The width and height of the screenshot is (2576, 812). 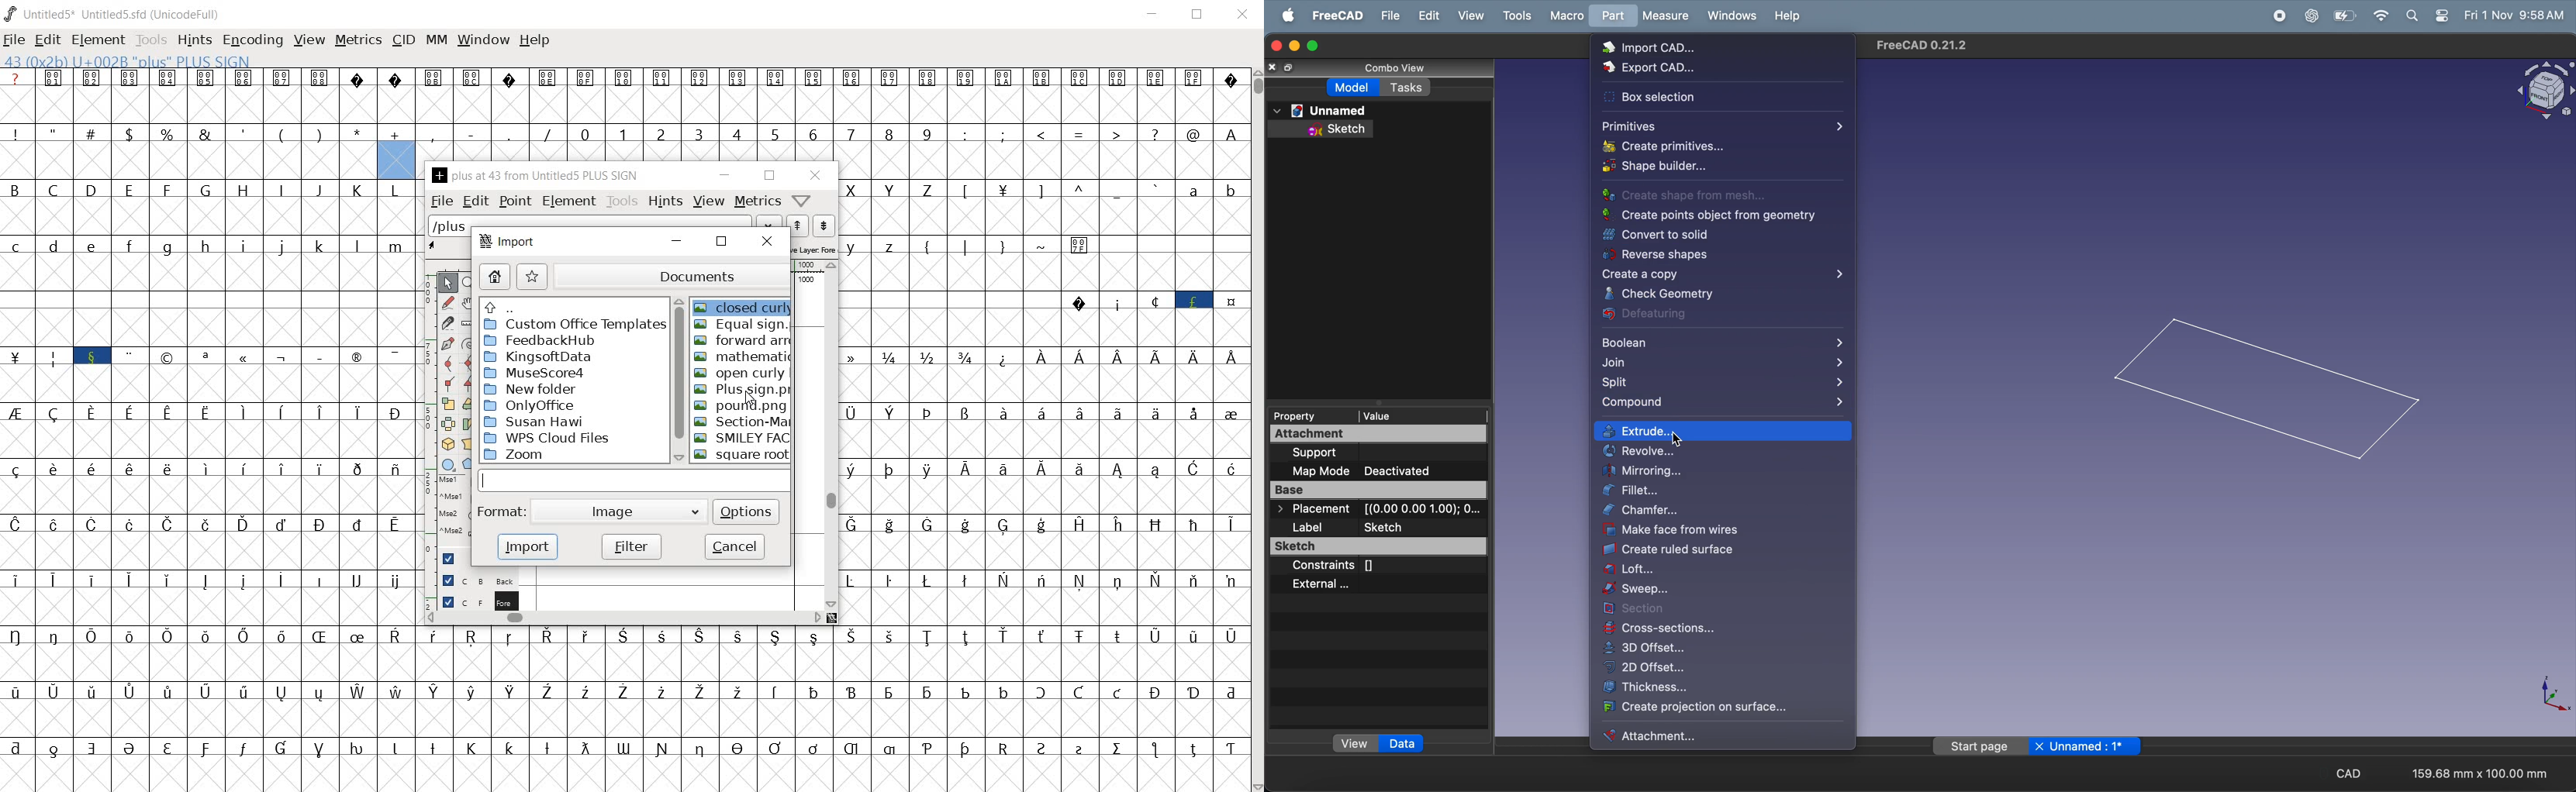 What do you see at coordinates (720, 245) in the screenshot?
I see `restore` at bounding box center [720, 245].